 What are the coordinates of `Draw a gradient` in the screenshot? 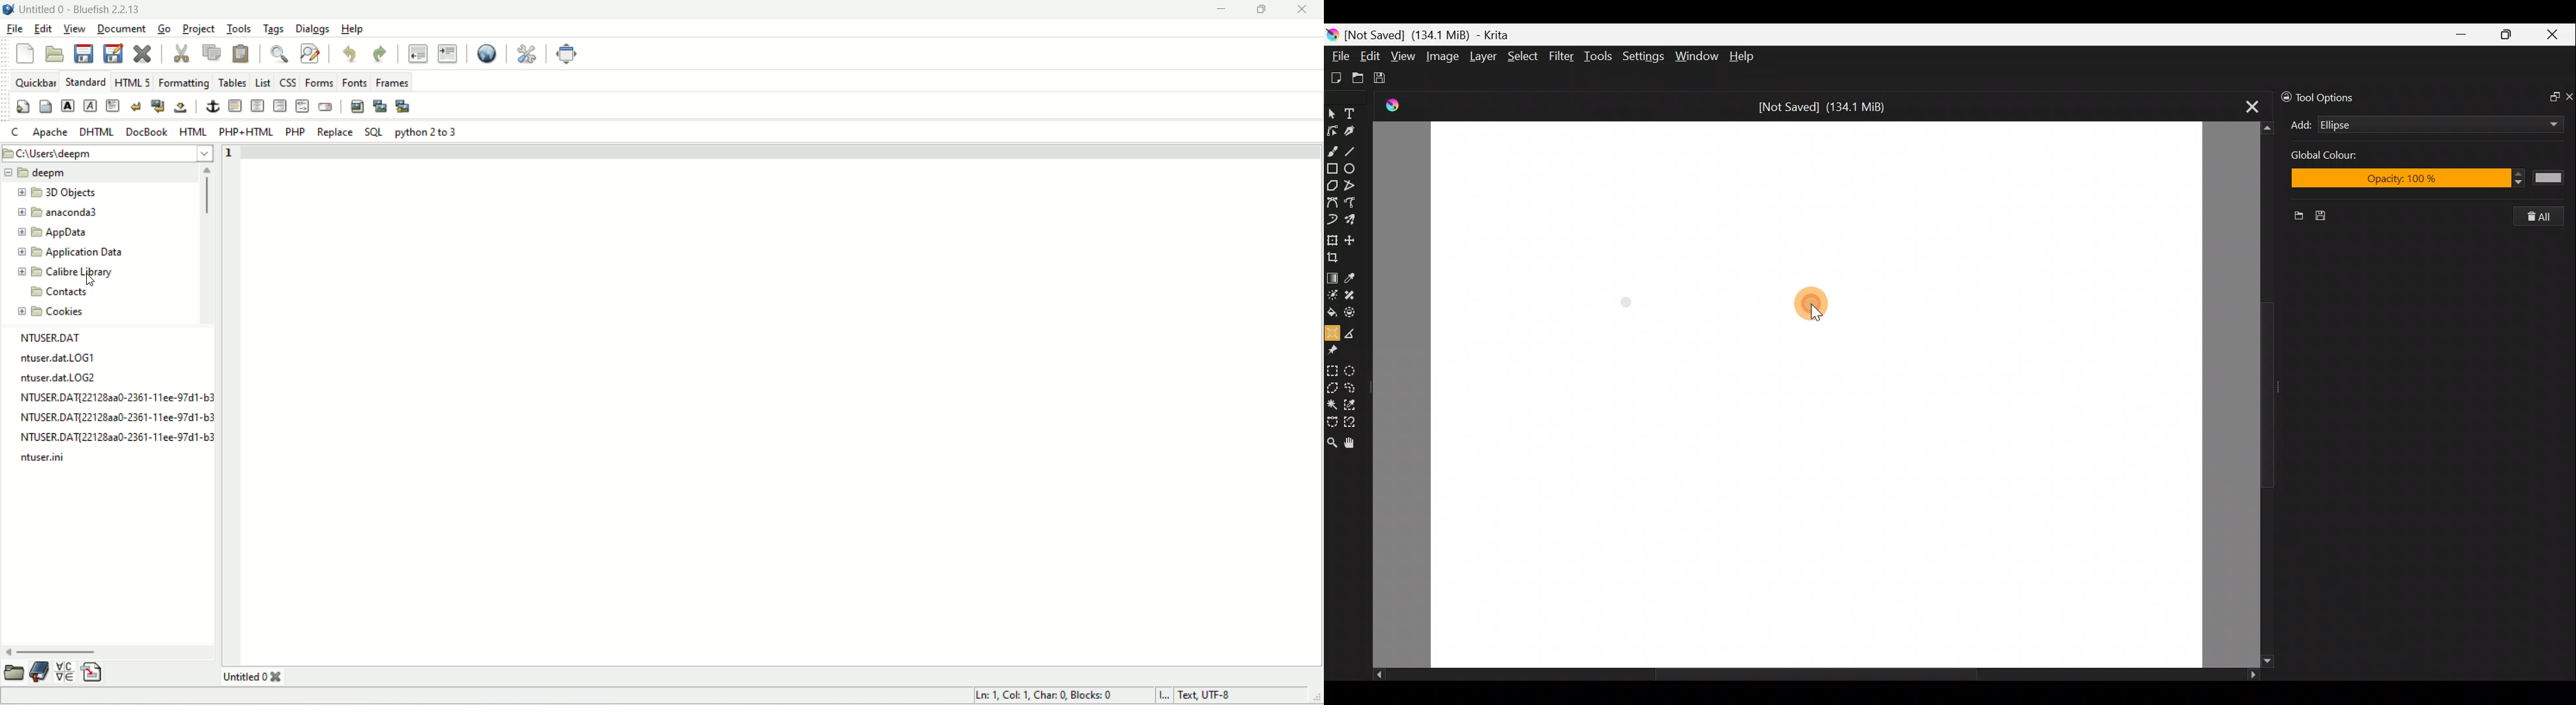 It's located at (1332, 277).